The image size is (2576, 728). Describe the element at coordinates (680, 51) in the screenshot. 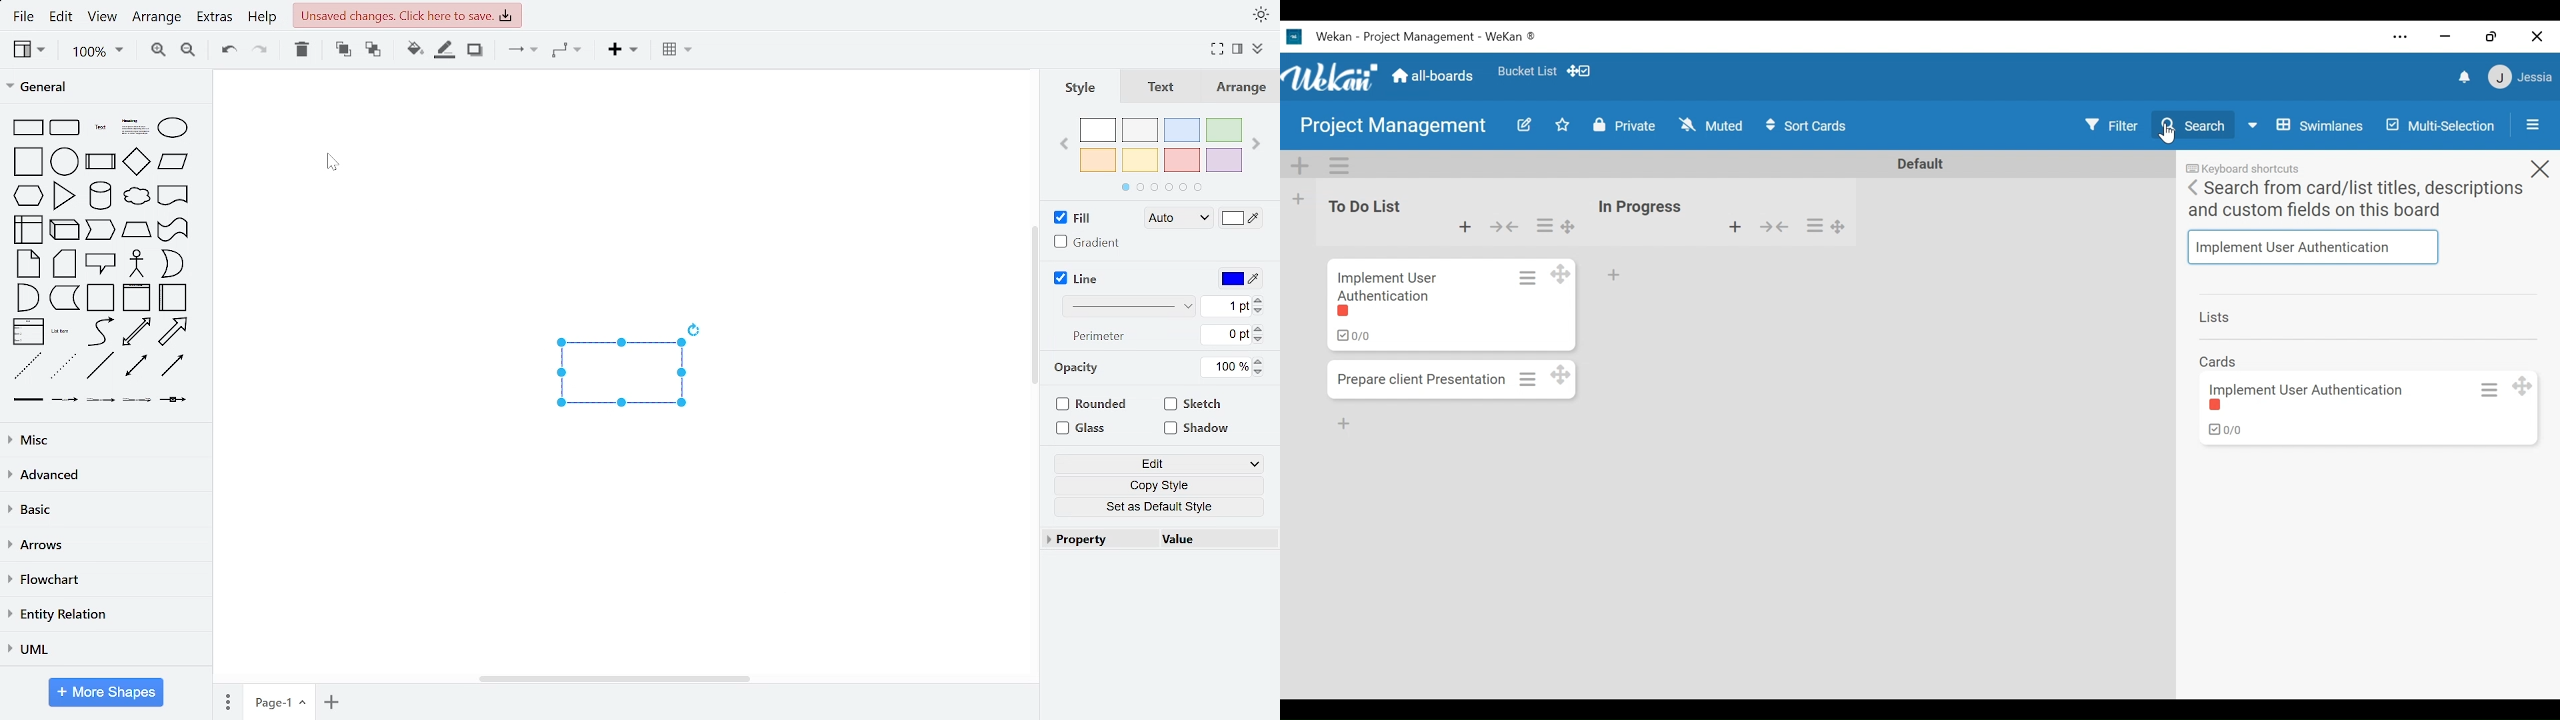

I see `table` at that location.